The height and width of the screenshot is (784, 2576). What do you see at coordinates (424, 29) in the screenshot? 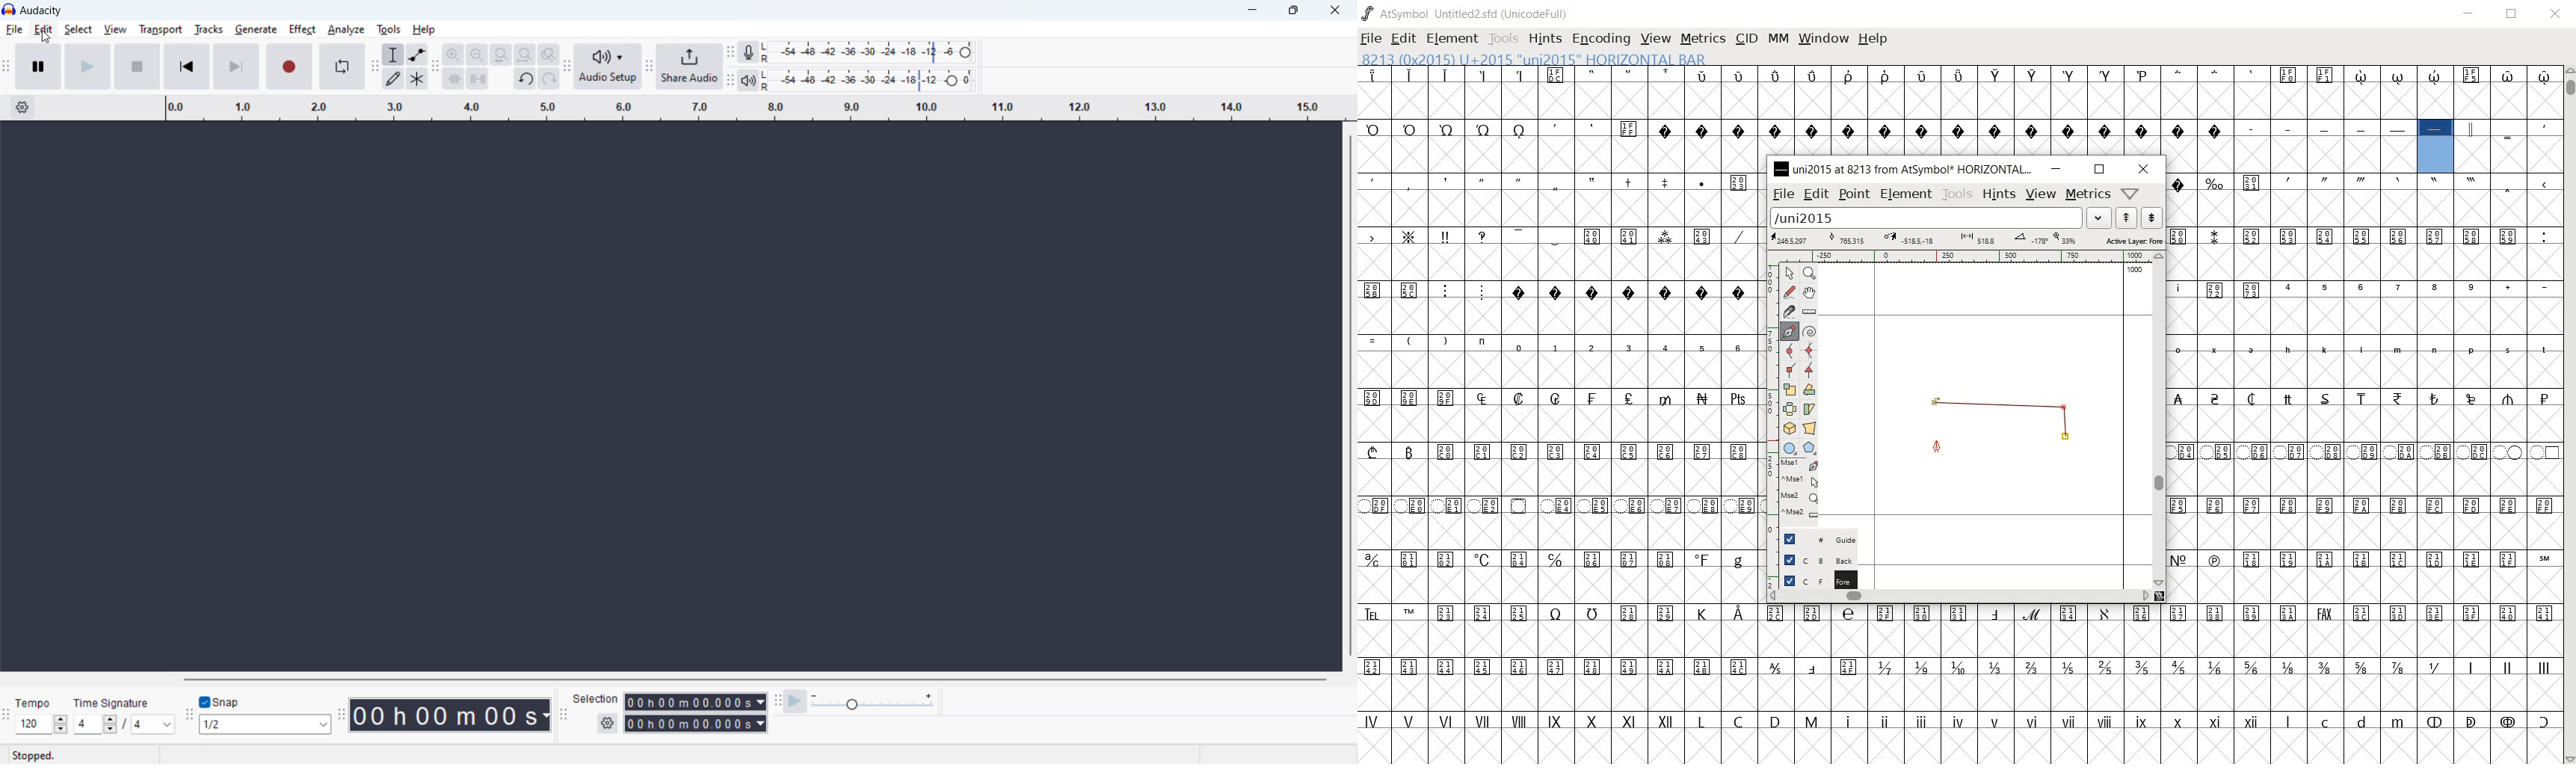
I see `help` at bounding box center [424, 29].